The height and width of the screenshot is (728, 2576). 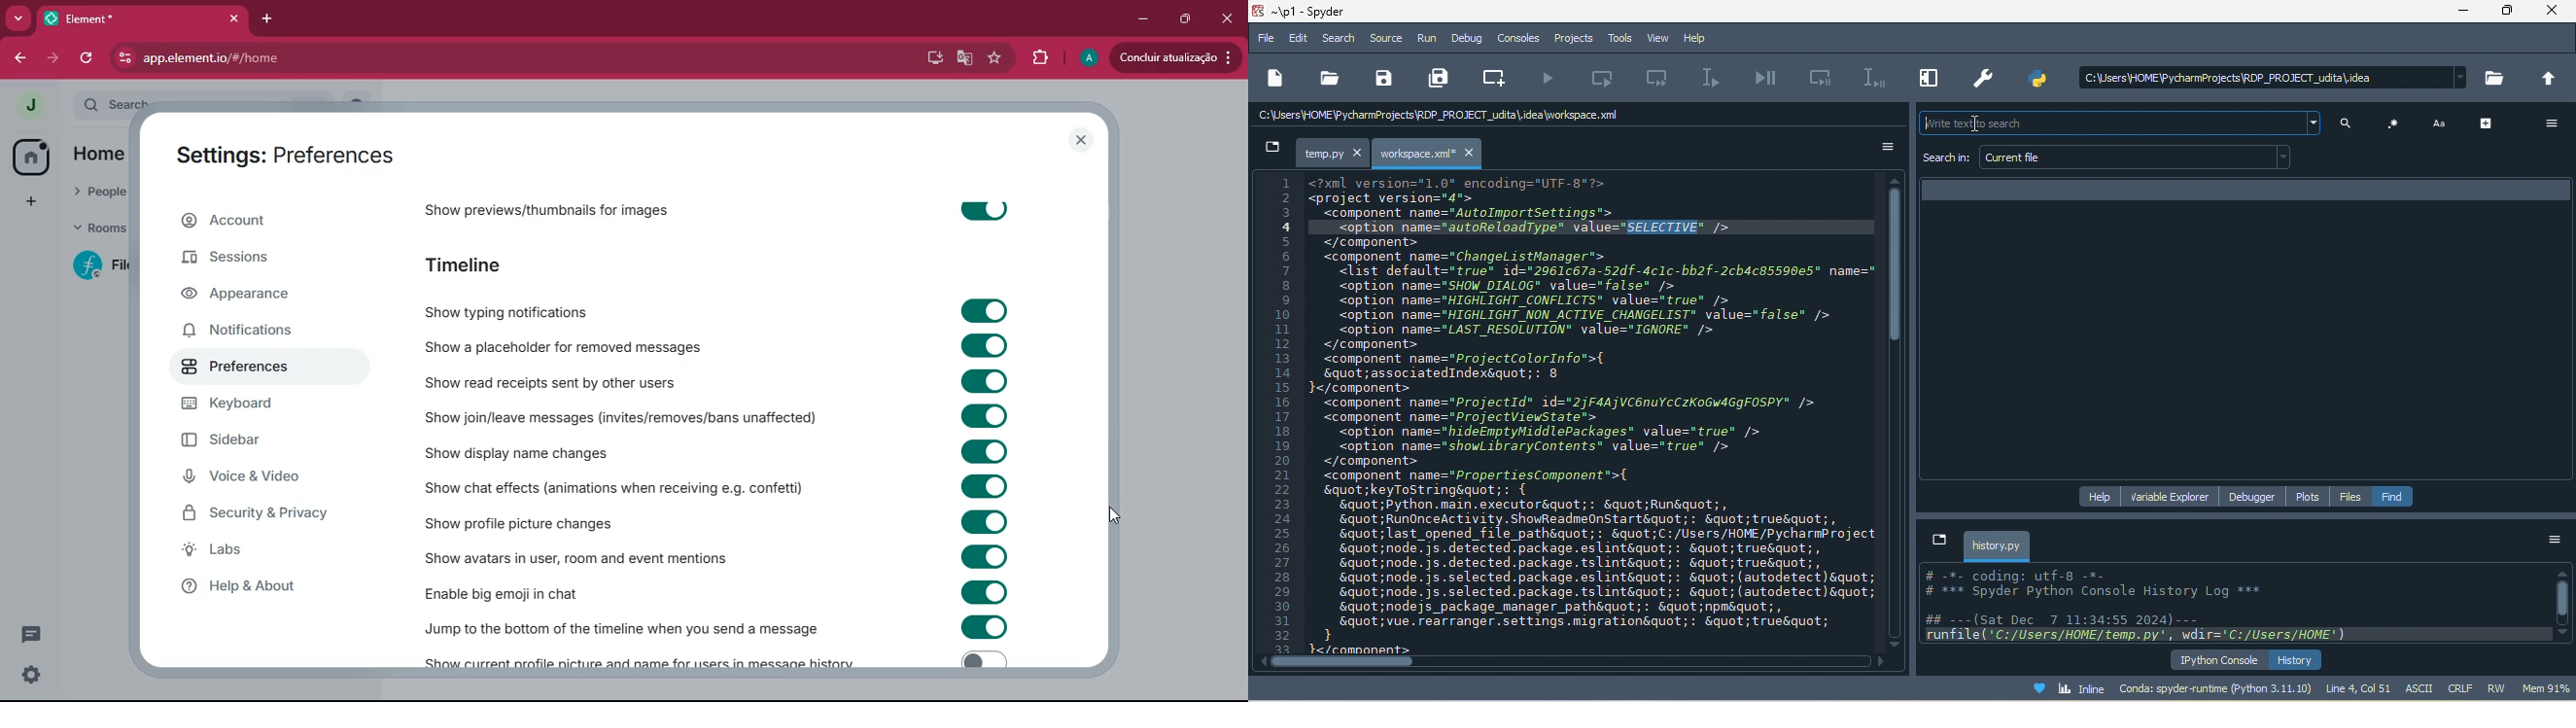 What do you see at coordinates (982, 209) in the screenshot?
I see `toggle on` at bounding box center [982, 209].